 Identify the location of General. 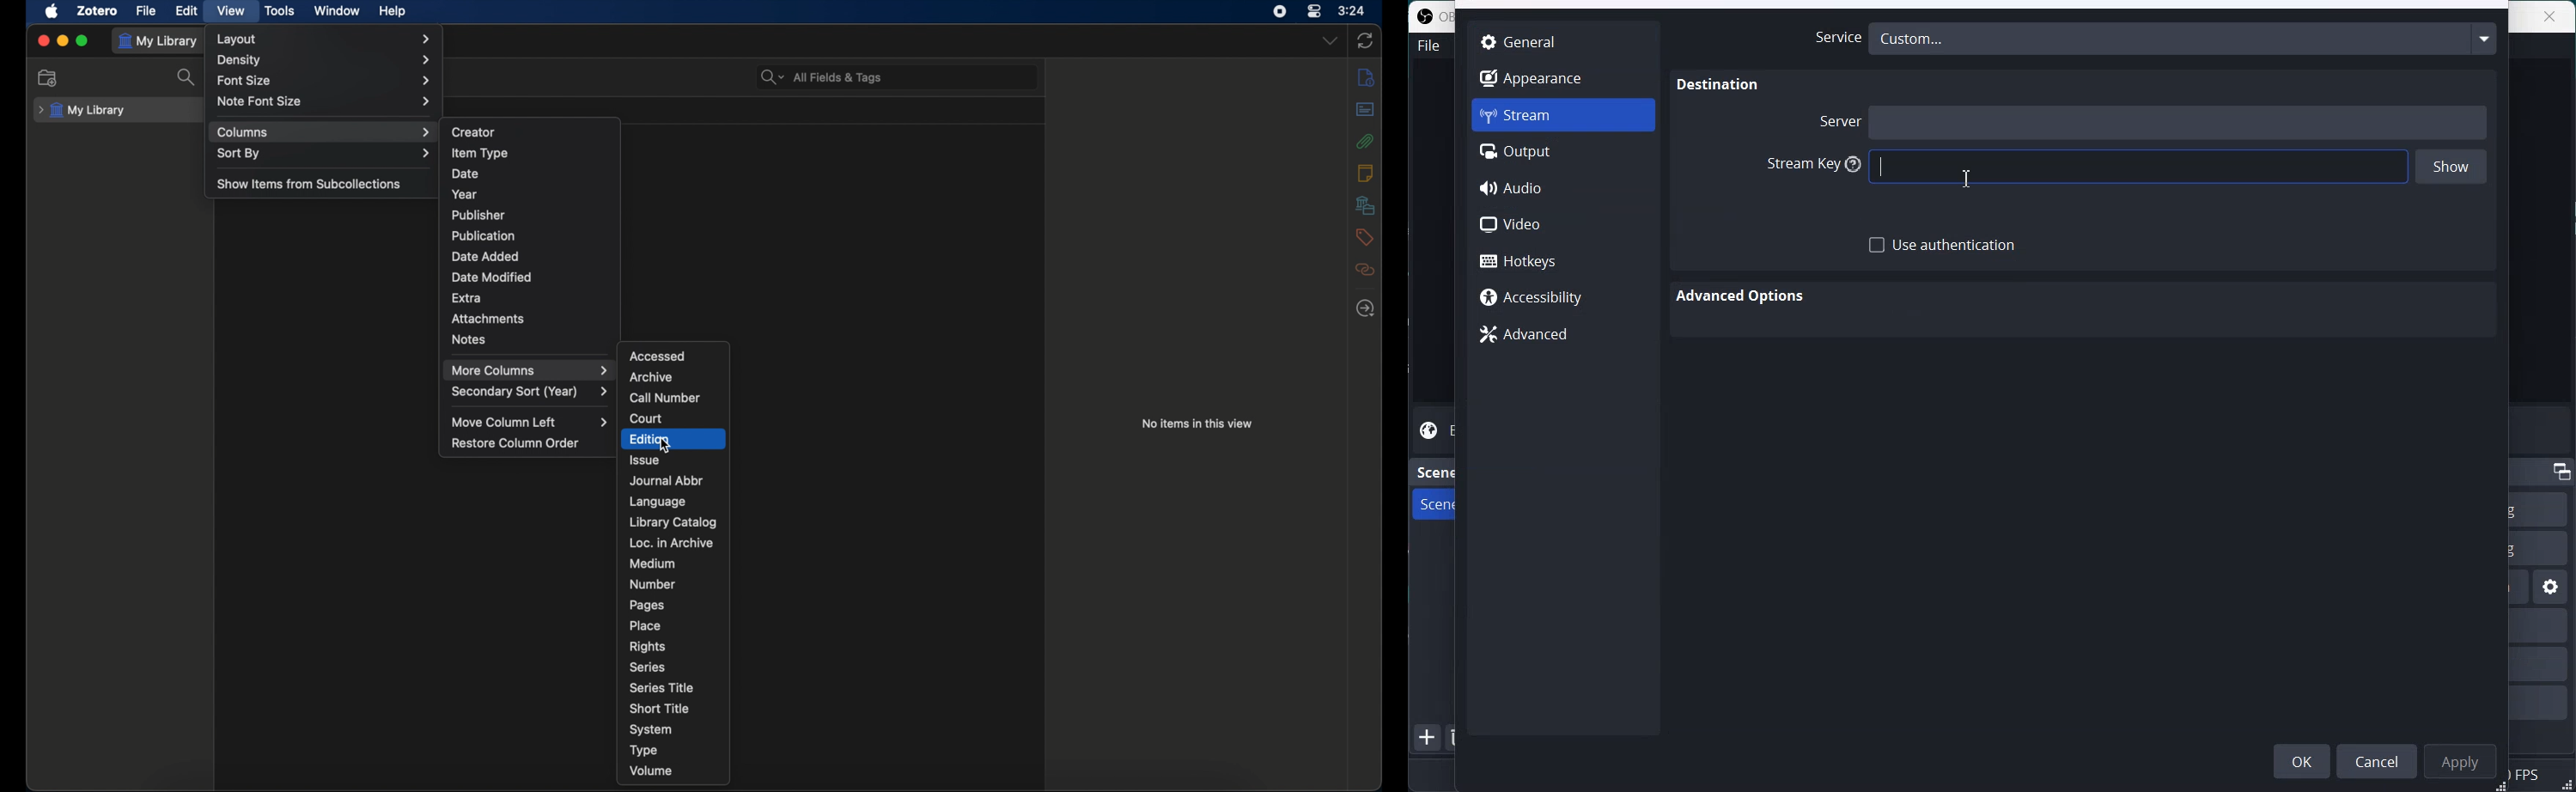
(1562, 40).